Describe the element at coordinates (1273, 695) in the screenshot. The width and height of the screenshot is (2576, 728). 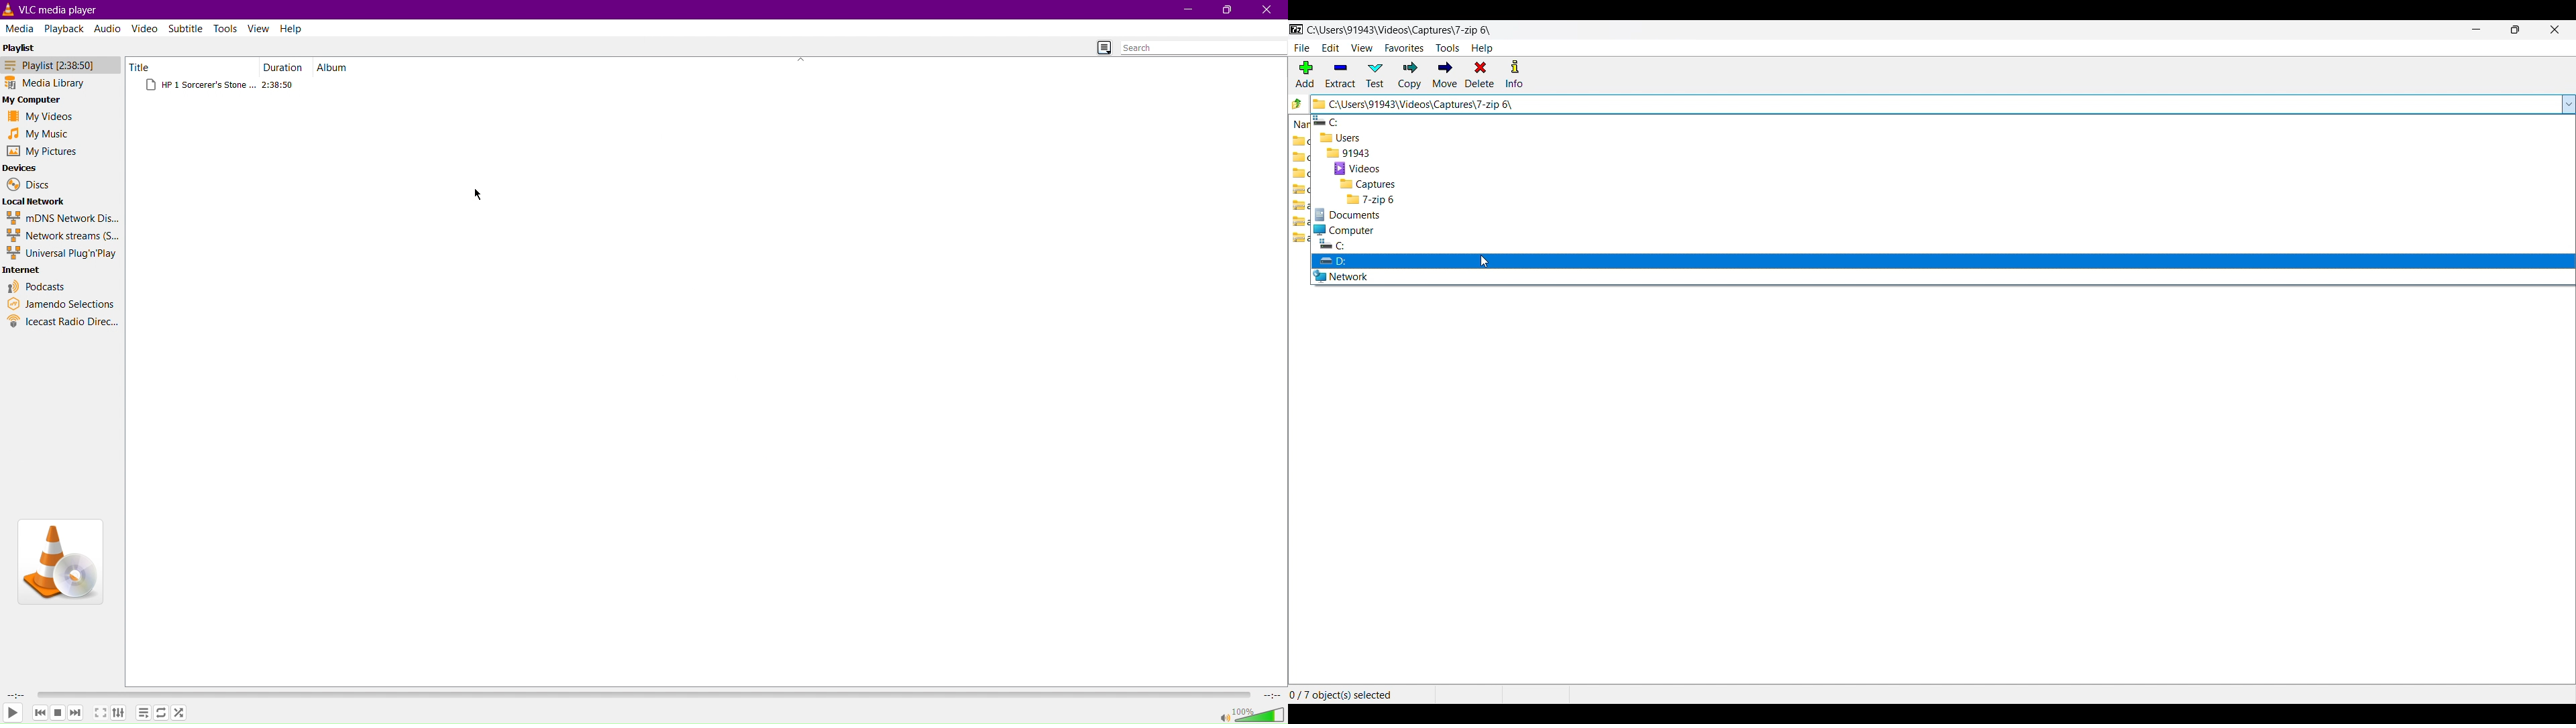
I see `Remaining time` at that location.